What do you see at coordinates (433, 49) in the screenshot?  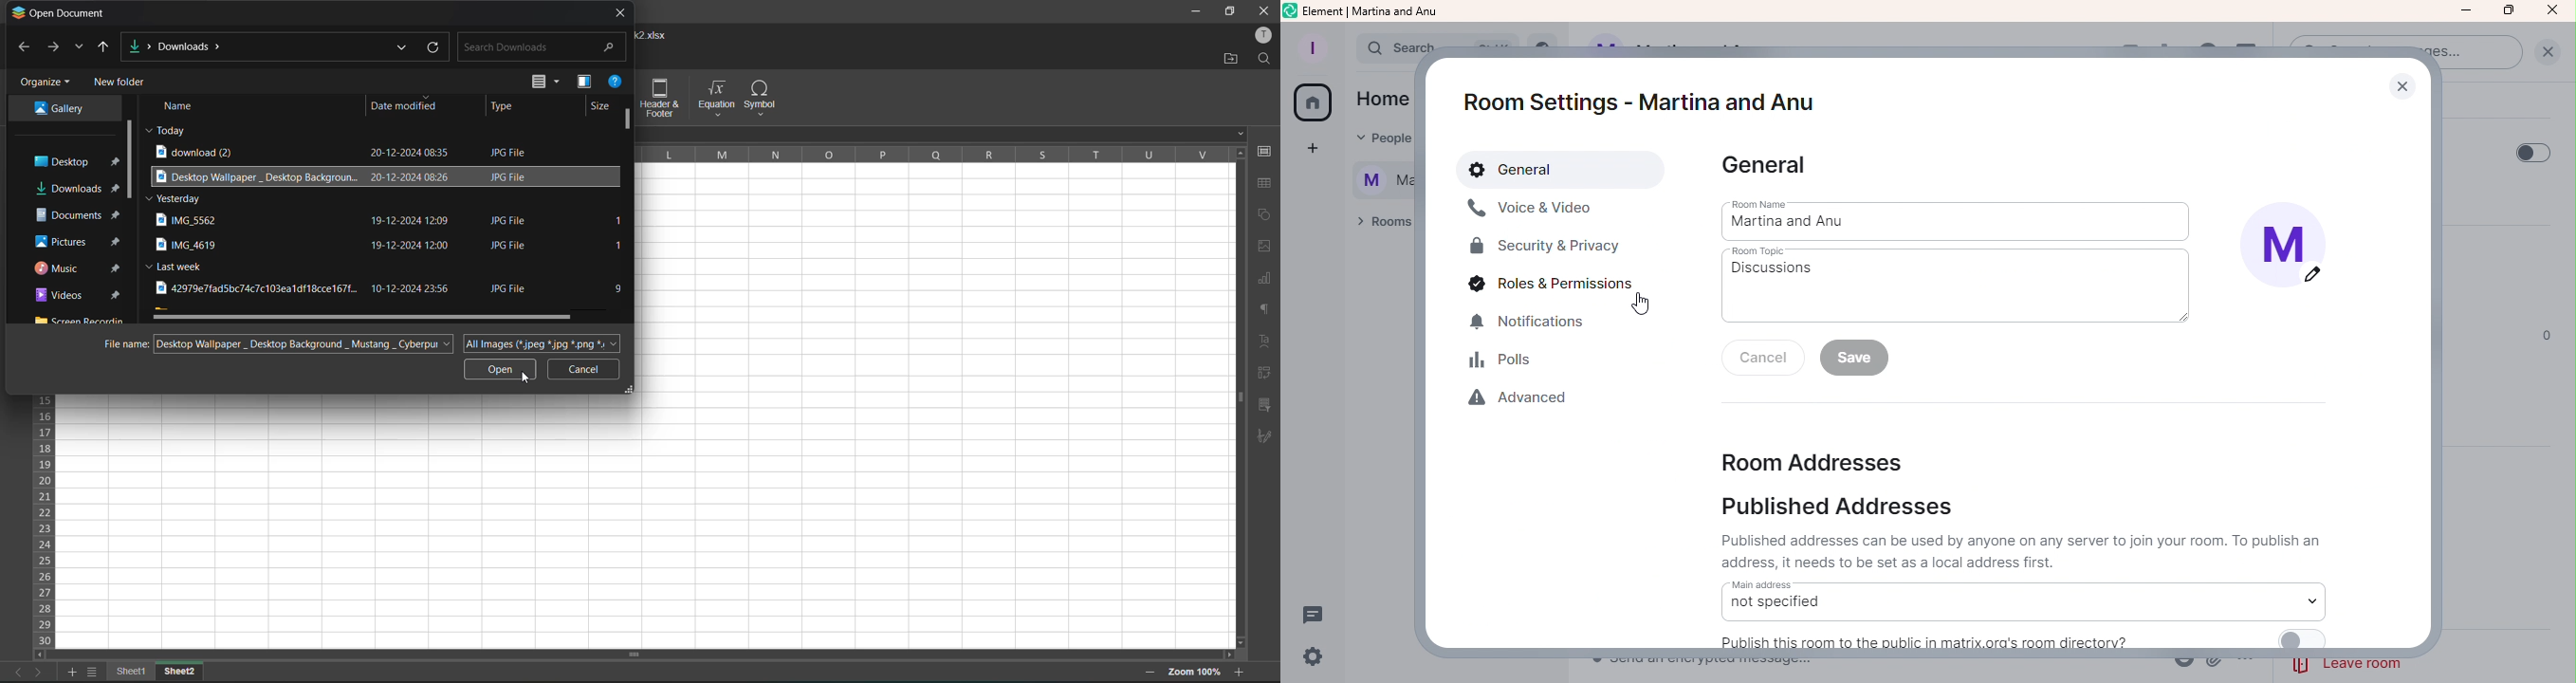 I see `refresh` at bounding box center [433, 49].